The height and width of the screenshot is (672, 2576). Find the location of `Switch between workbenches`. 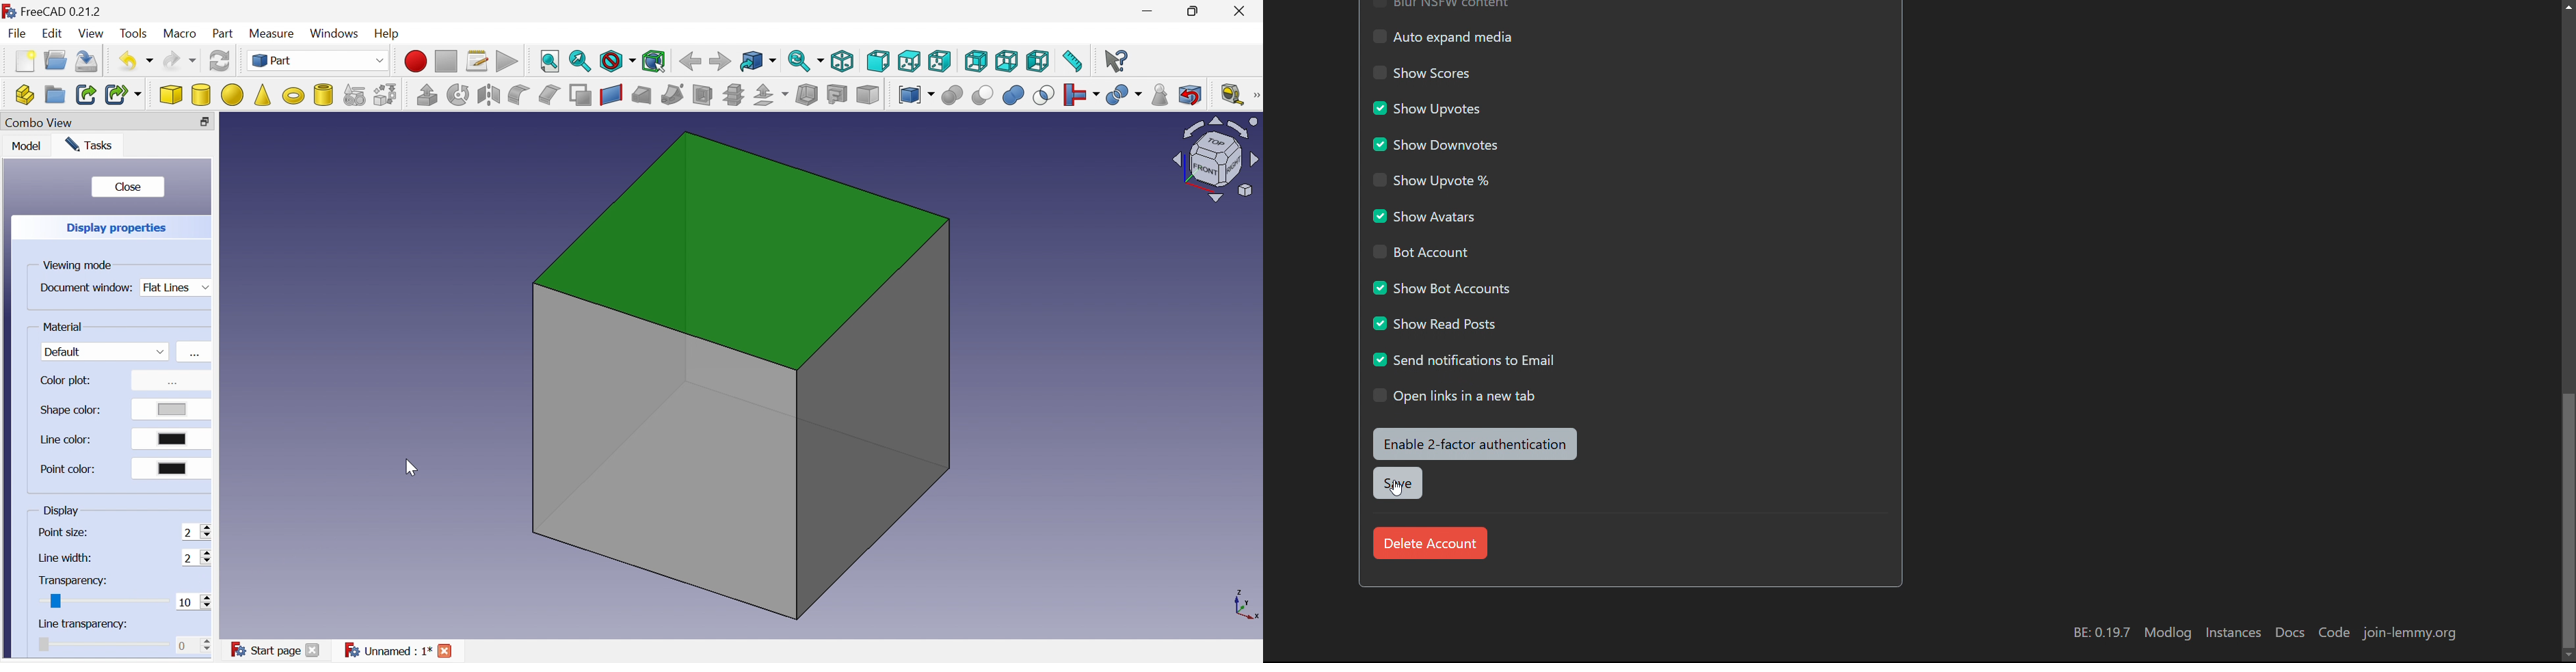

Switch between workbenches is located at coordinates (320, 61).